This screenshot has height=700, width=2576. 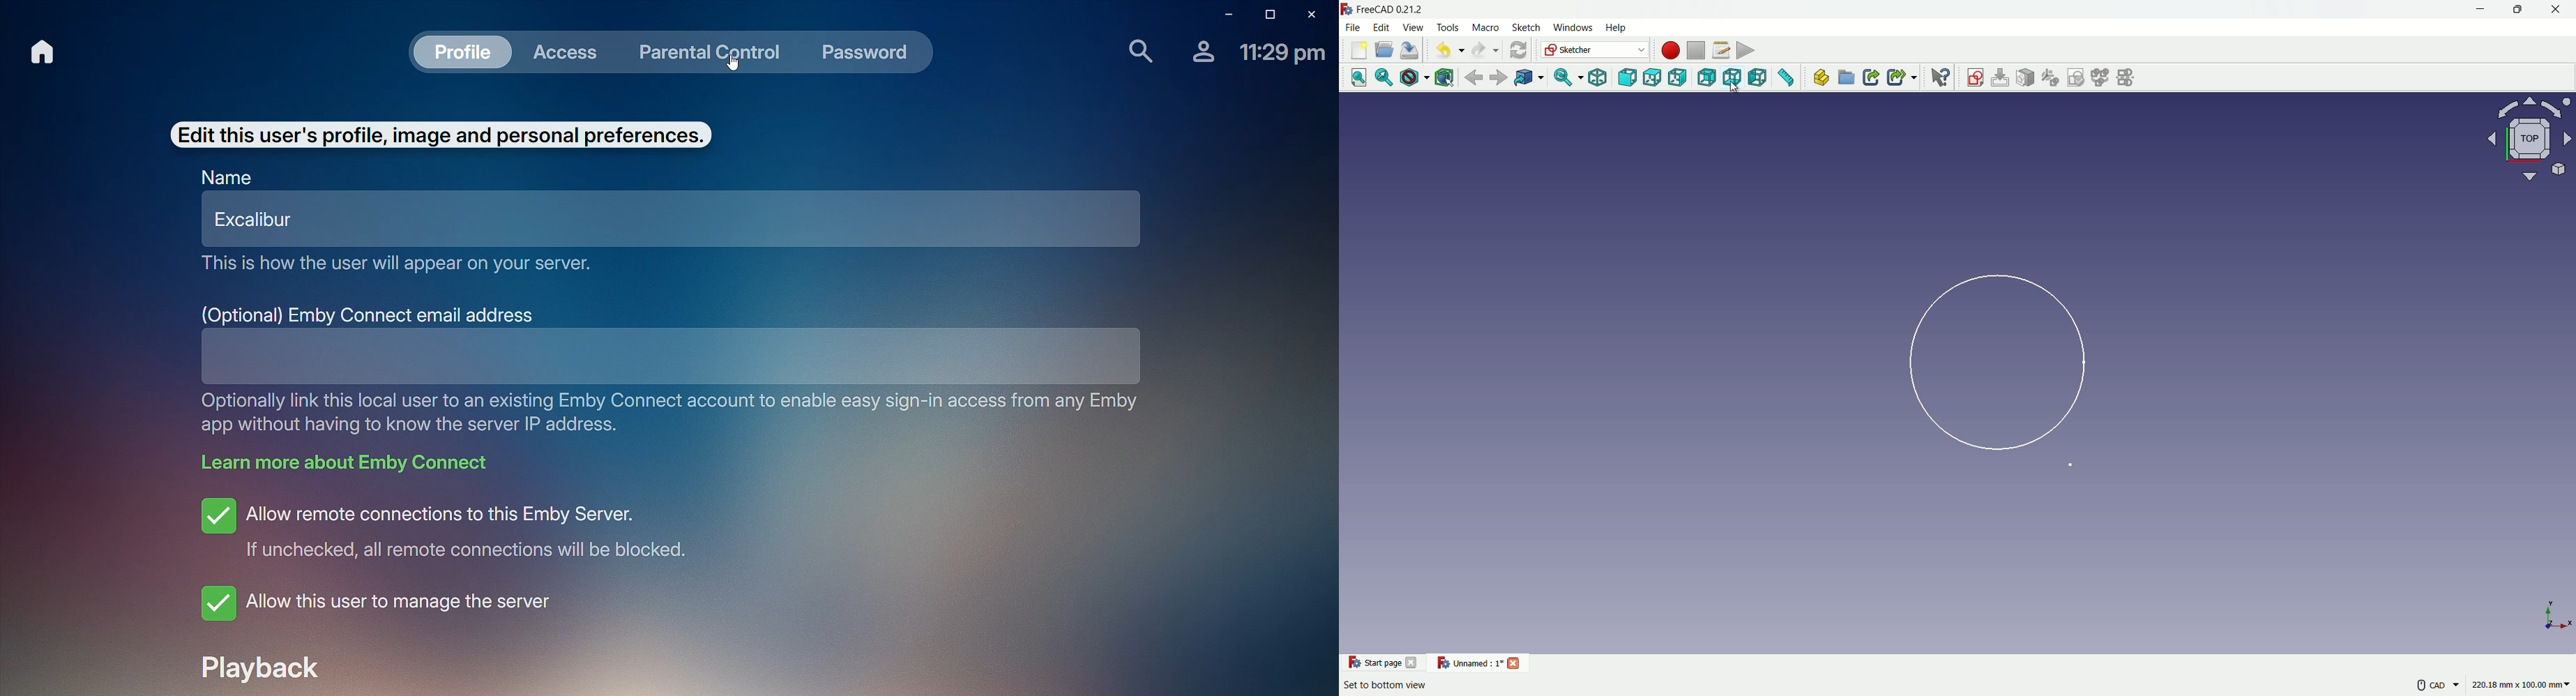 What do you see at coordinates (1499, 77) in the screenshot?
I see `forward` at bounding box center [1499, 77].